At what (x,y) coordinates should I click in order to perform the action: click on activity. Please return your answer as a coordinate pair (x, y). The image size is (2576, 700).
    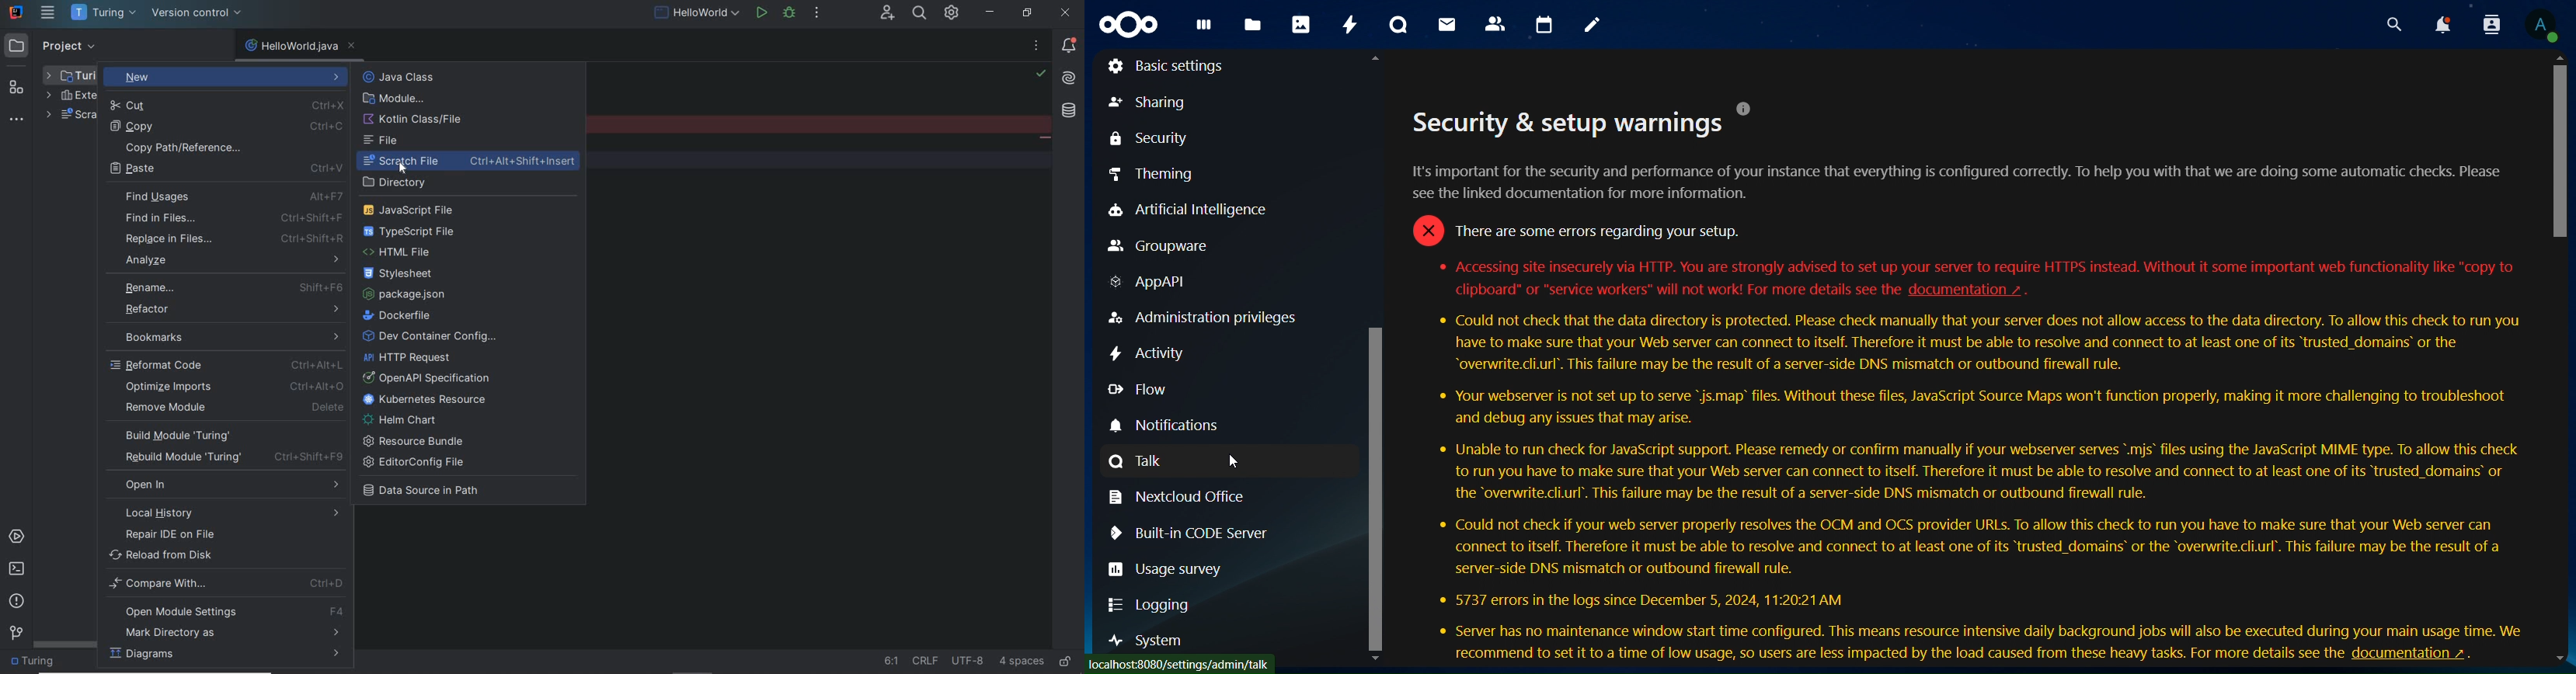
    Looking at the image, I should click on (1350, 22).